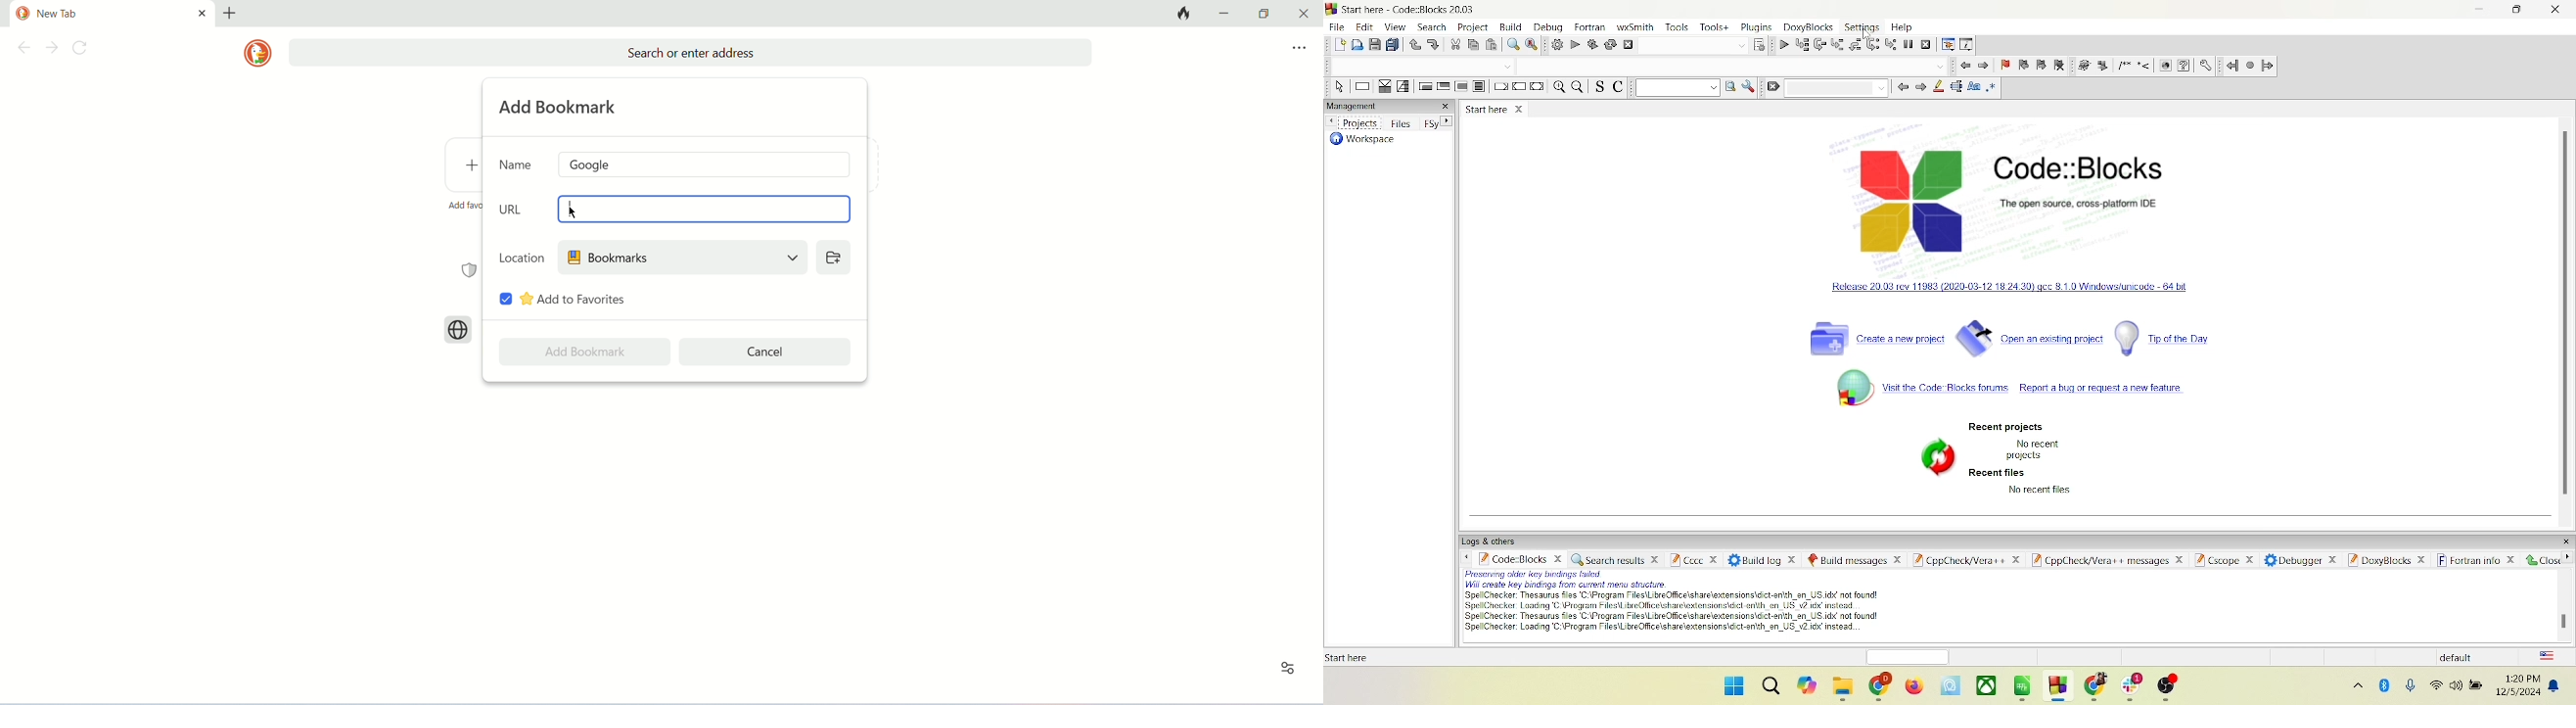 The image size is (2576, 728). What do you see at coordinates (83, 50) in the screenshot?
I see `refresh` at bounding box center [83, 50].